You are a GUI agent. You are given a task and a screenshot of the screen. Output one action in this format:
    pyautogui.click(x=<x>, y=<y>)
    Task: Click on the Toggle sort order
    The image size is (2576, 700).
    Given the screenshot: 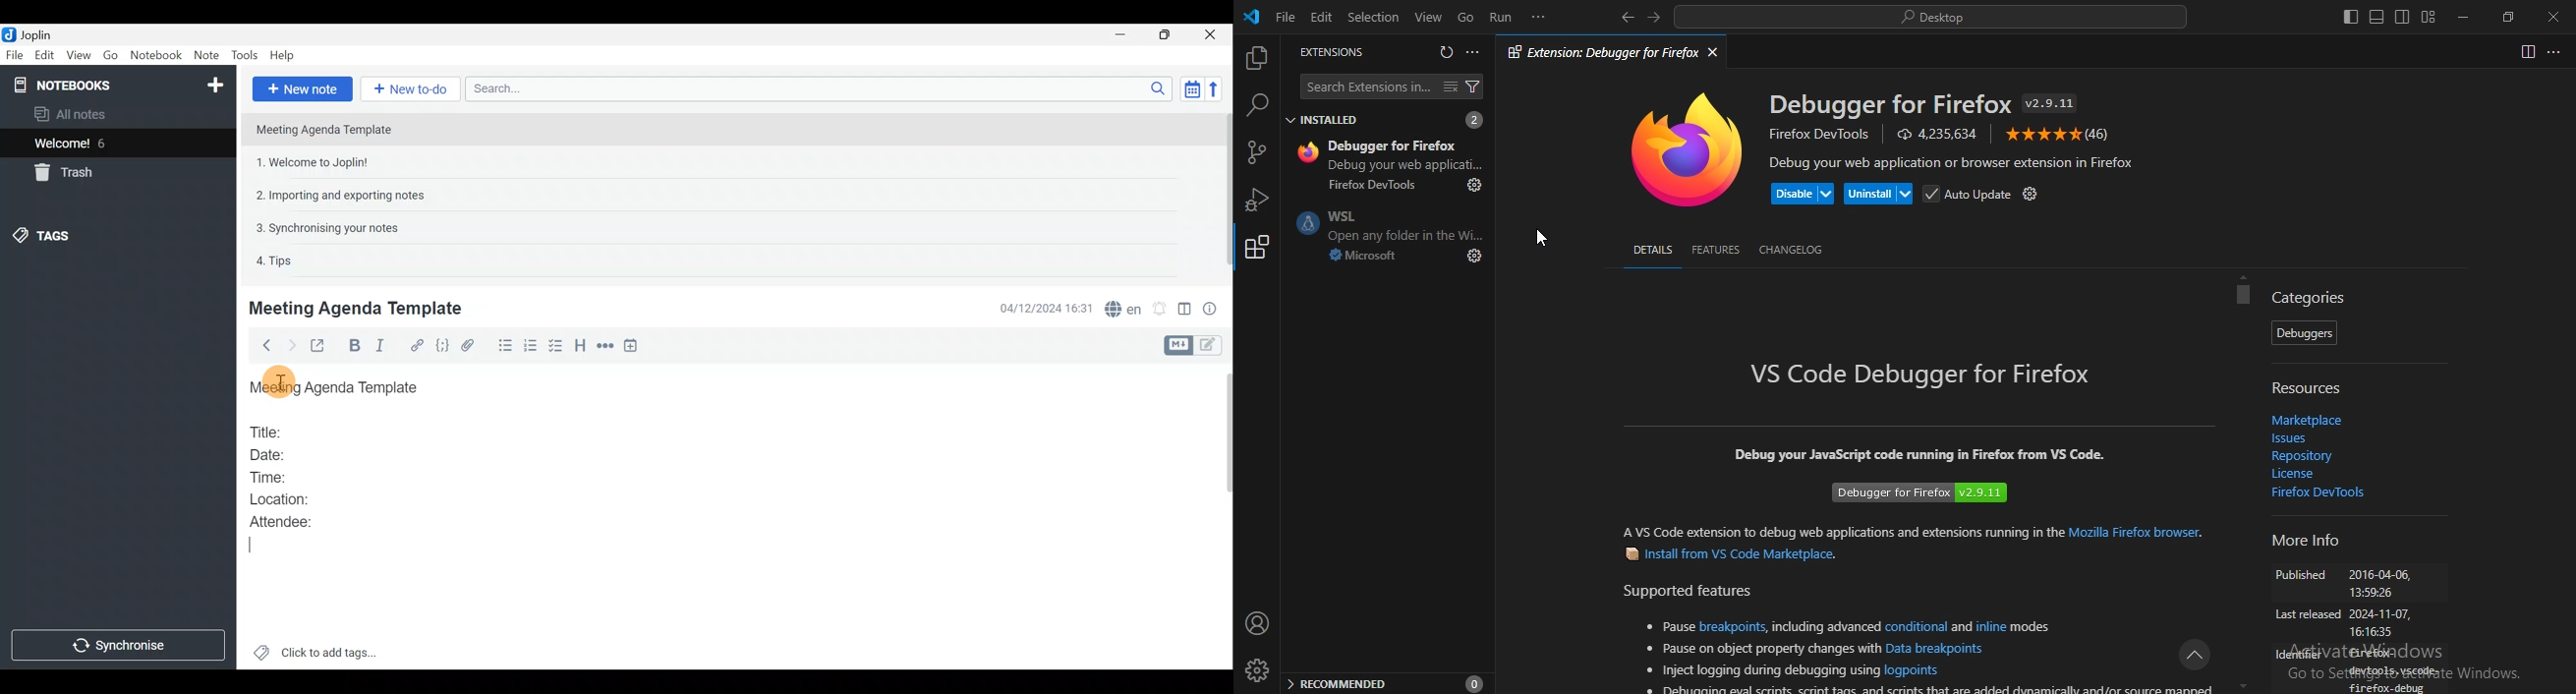 What is the action you would take?
    pyautogui.click(x=1190, y=87)
    